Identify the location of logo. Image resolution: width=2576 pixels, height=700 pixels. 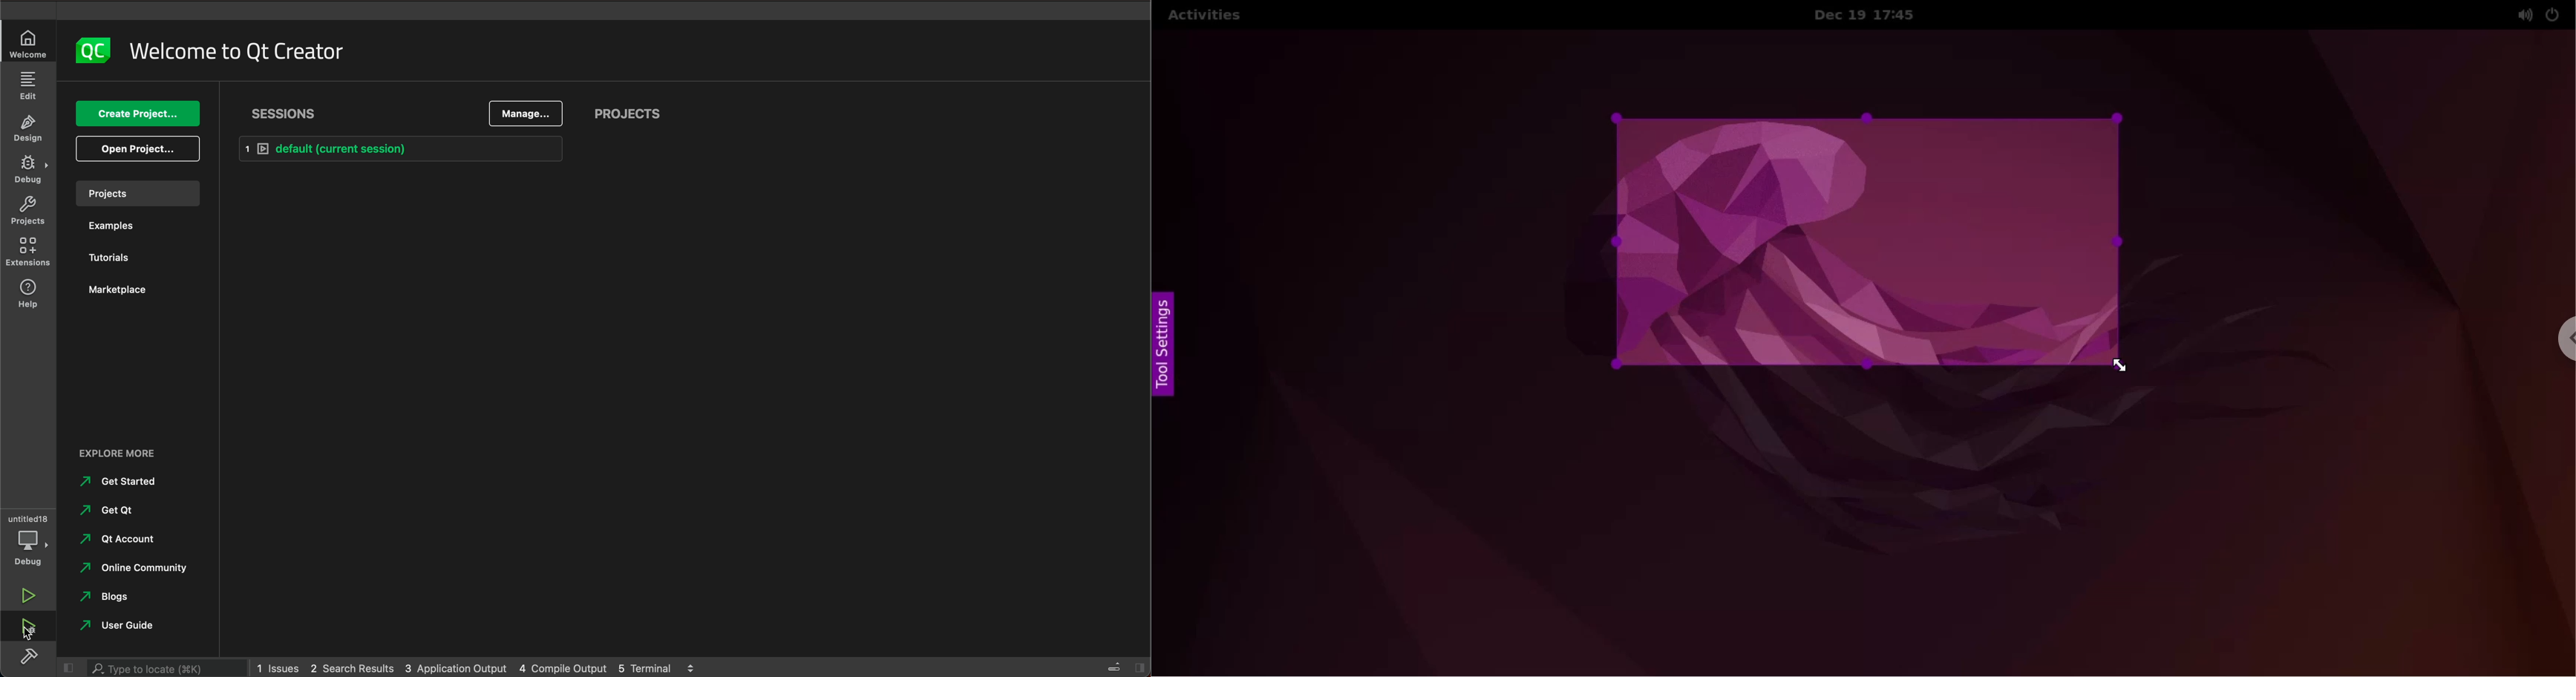
(94, 51).